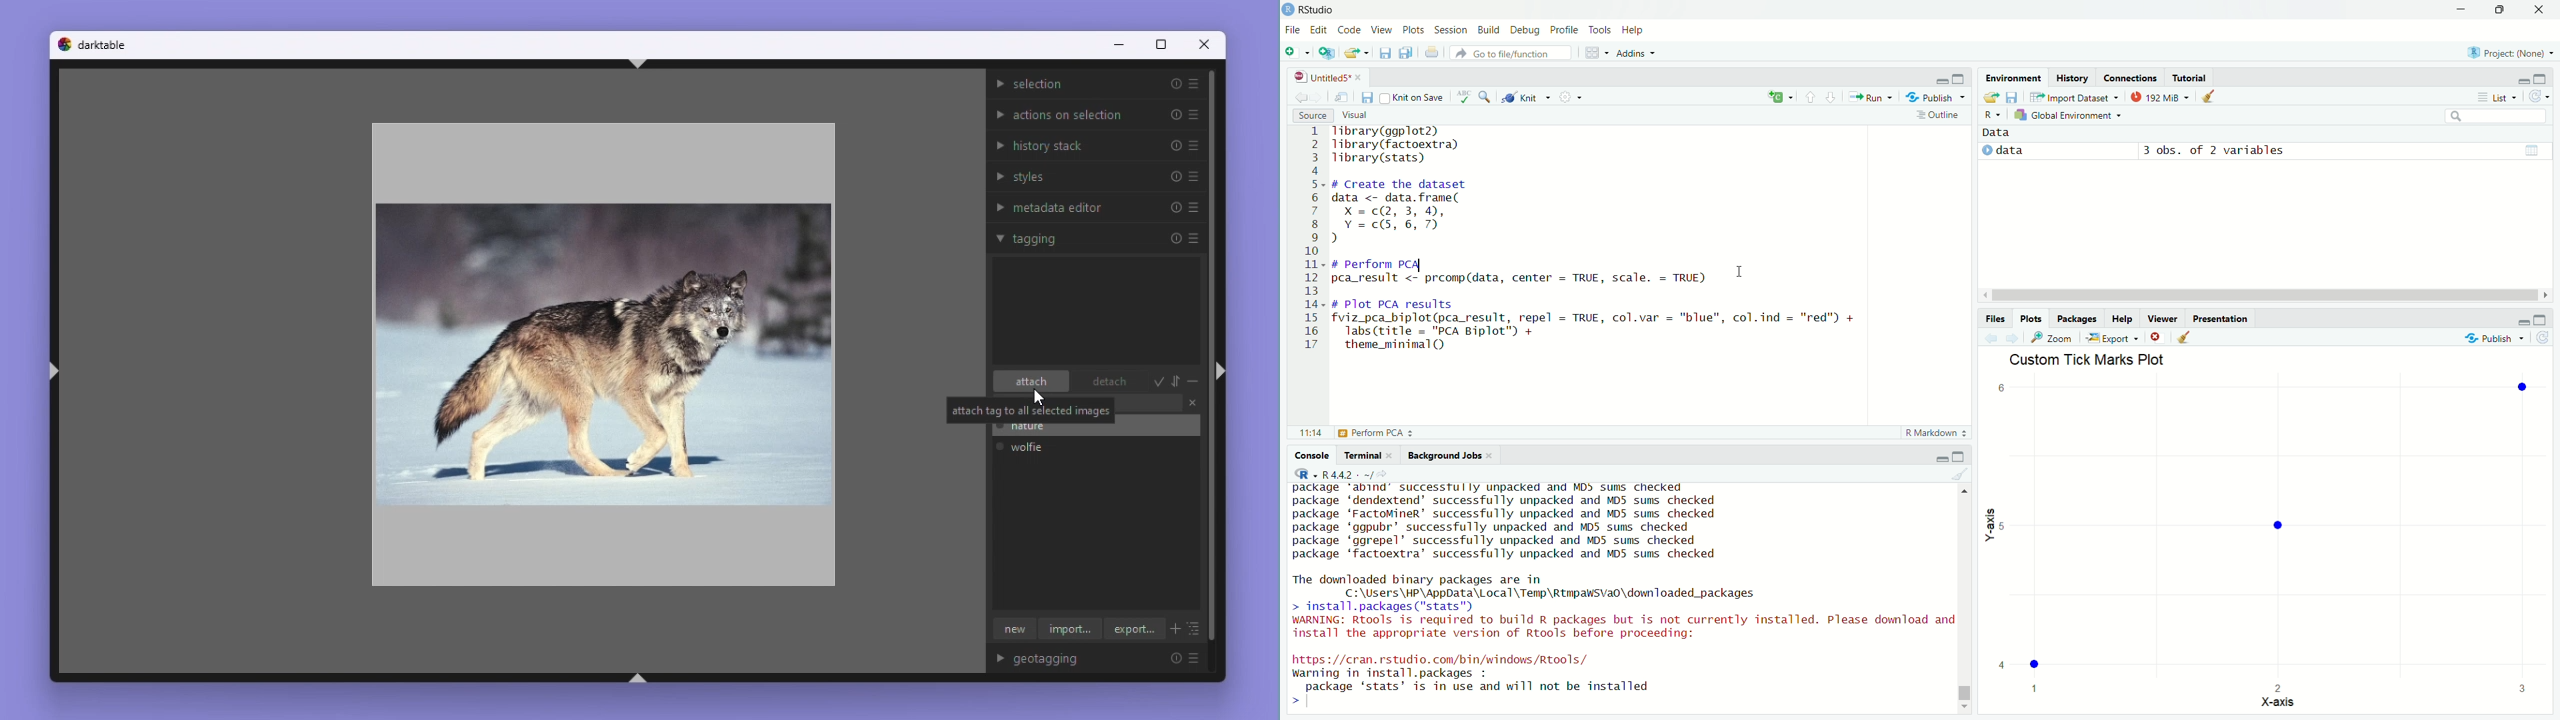  What do you see at coordinates (1313, 455) in the screenshot?
I see `console` at bounding box center [1313, 455].